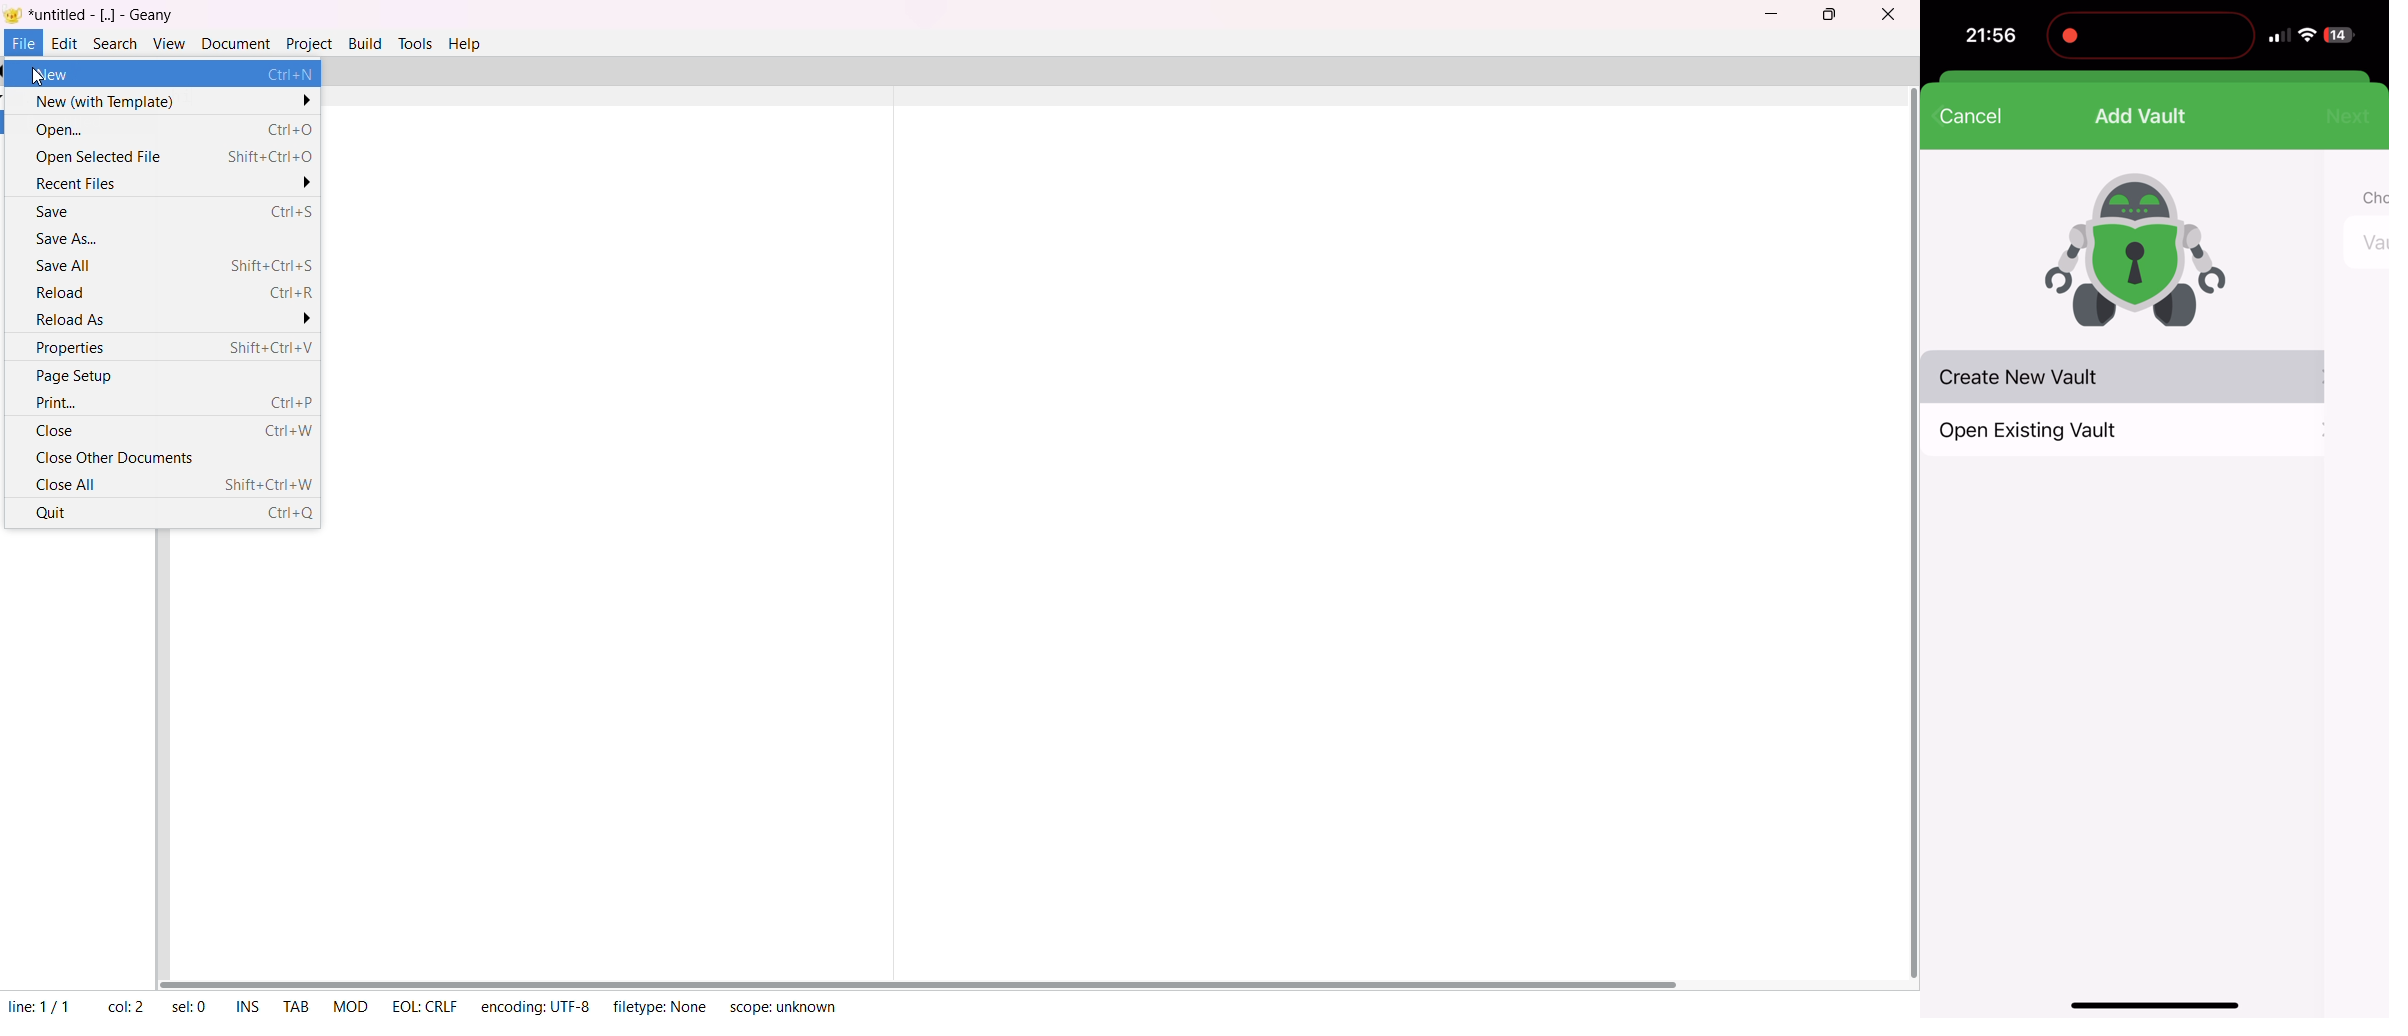 The width and height of the screenshot is (2408, 1036). Describe the element at coordinates (235, 42) in the screenshot. I see `document` at that location.